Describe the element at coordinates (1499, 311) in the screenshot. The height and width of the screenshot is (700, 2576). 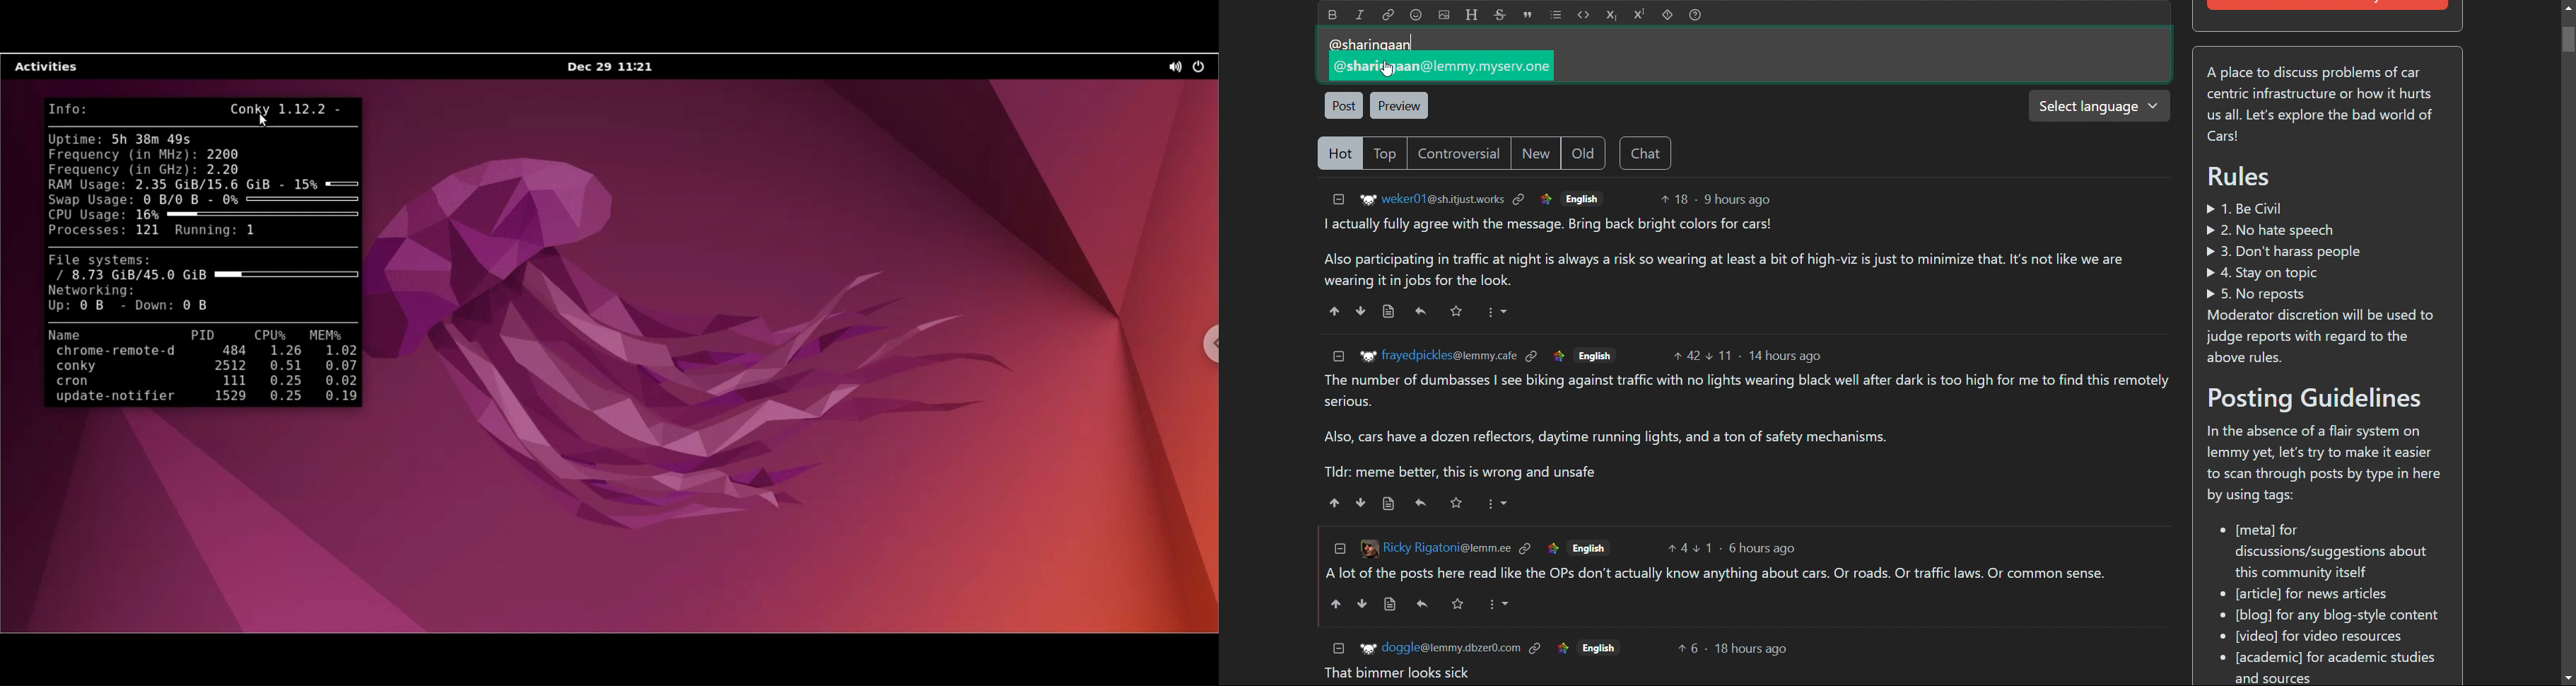
I see `More` at that location.